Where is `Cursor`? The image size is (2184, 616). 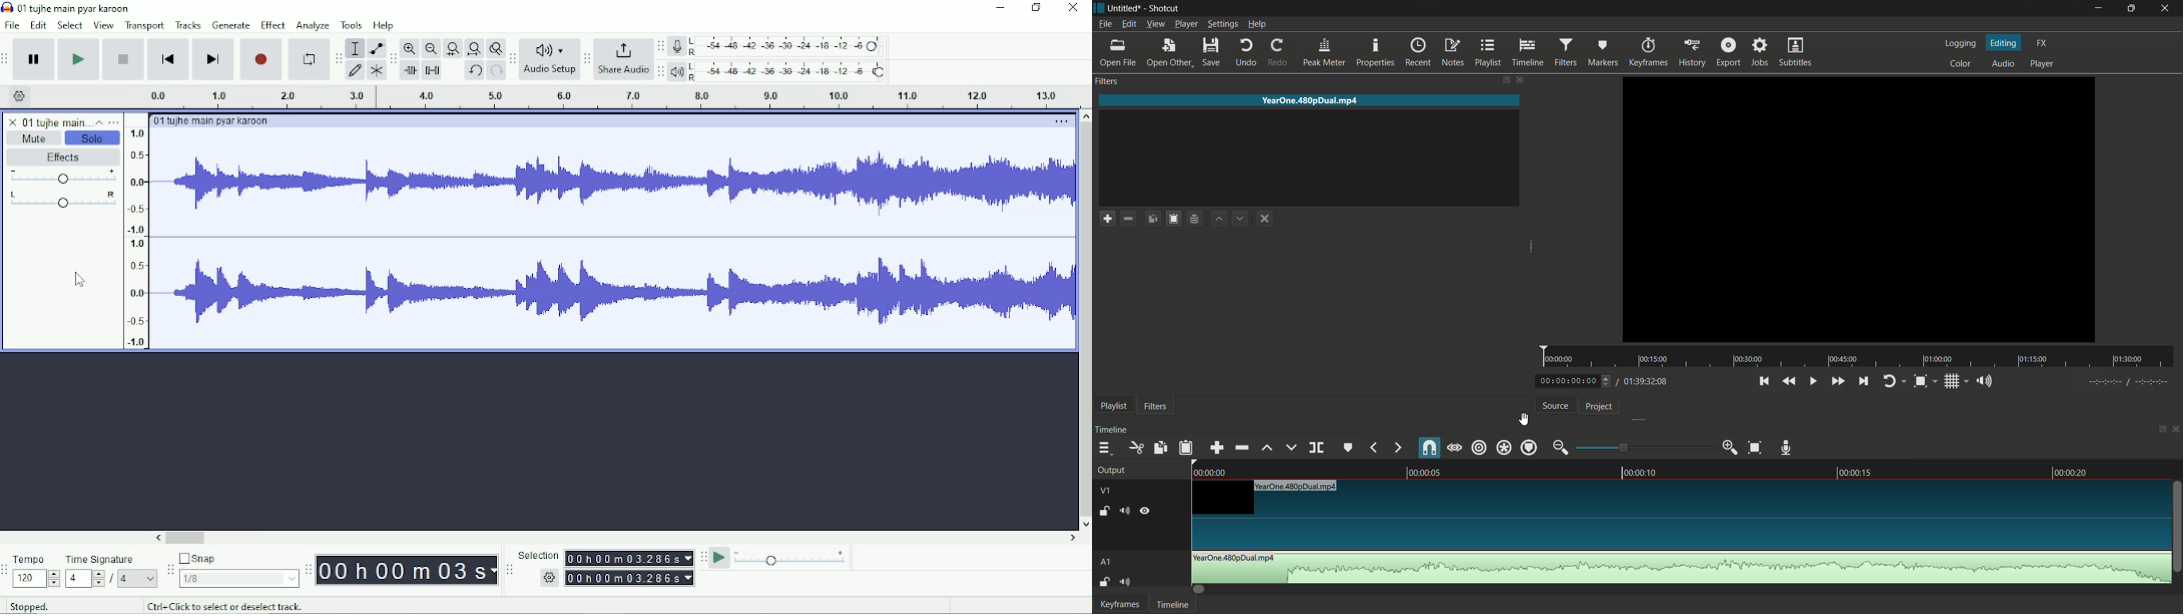
Cursor is located at coordinates (78, 279).